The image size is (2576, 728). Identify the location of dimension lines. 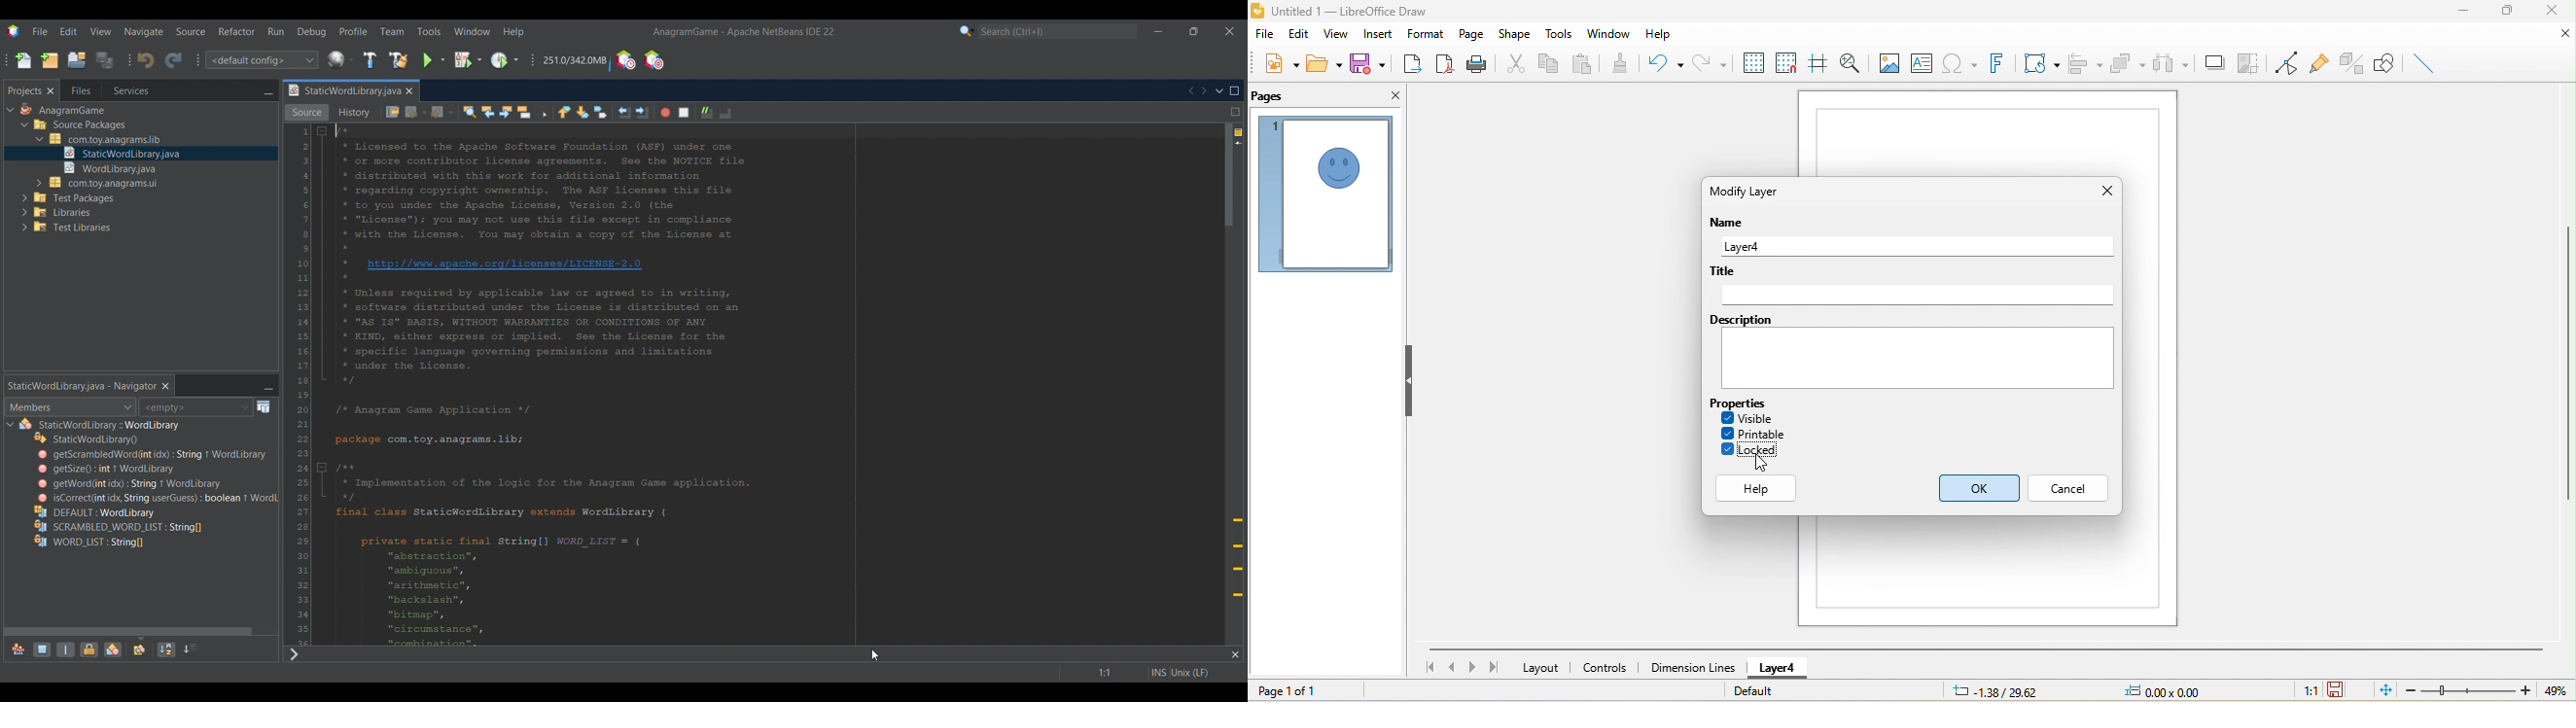
(1692, 666).